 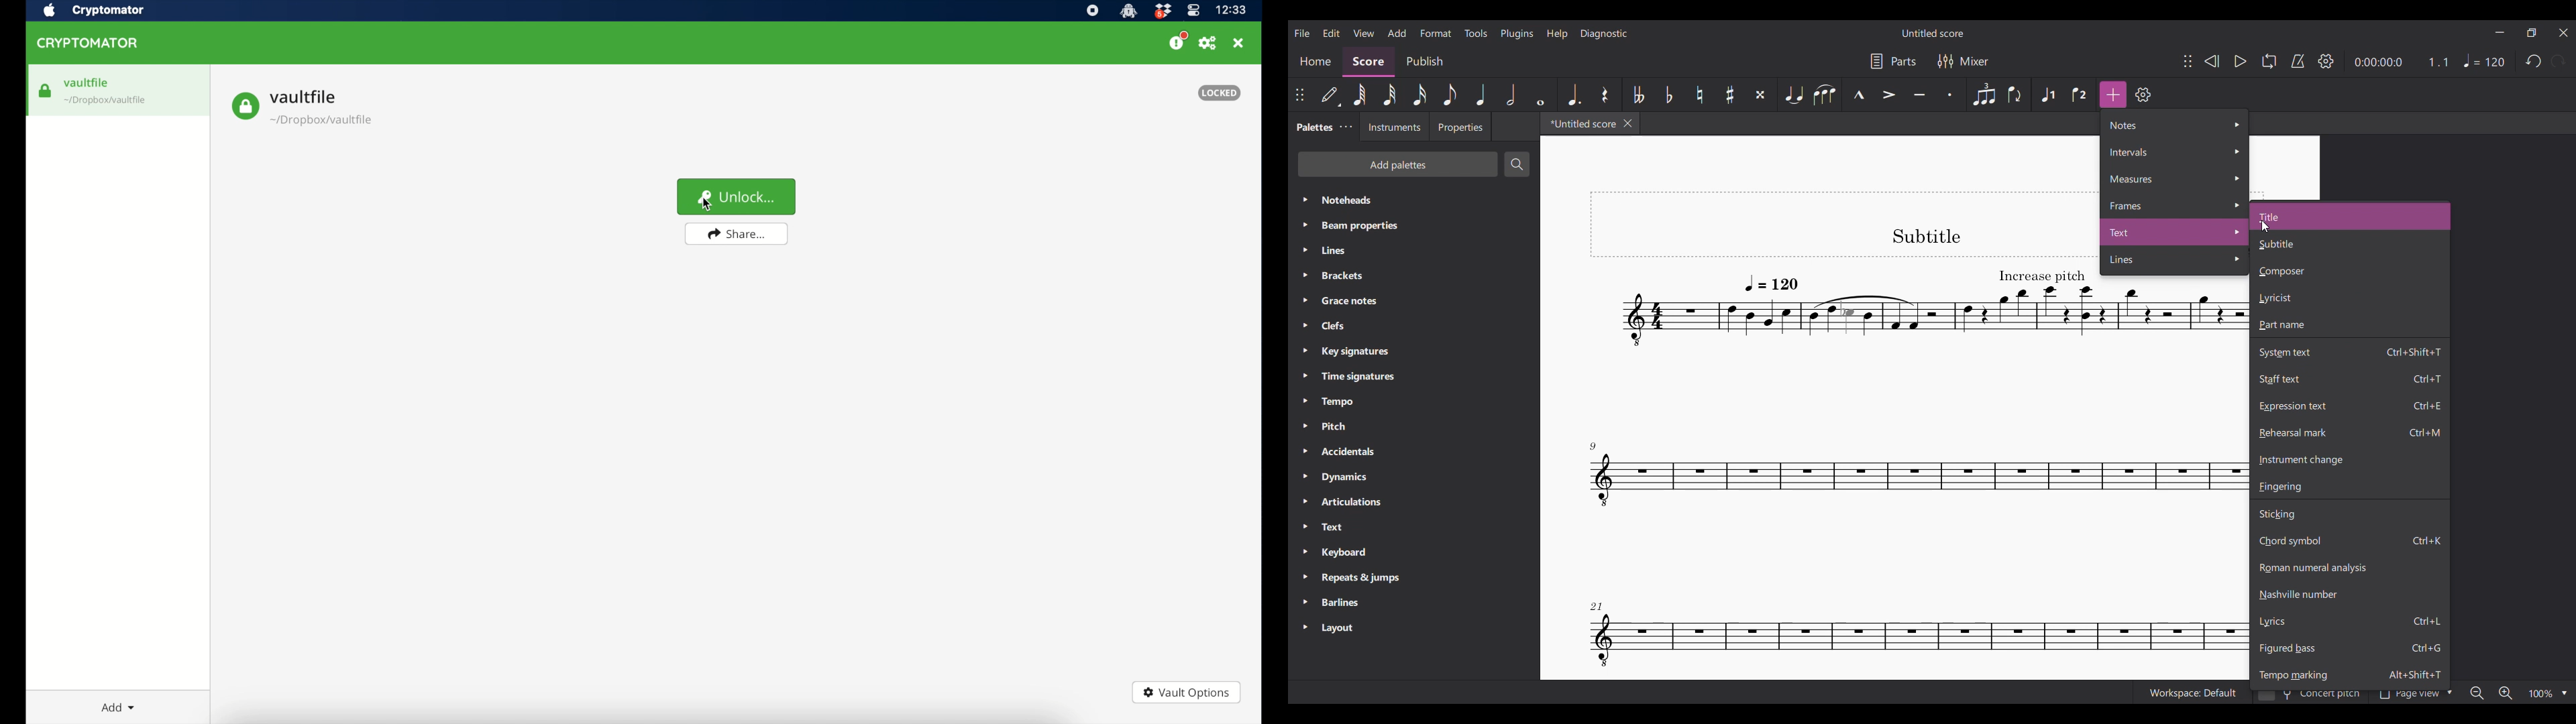 I want to click on Time signatures, so click(x=1413, y=376).